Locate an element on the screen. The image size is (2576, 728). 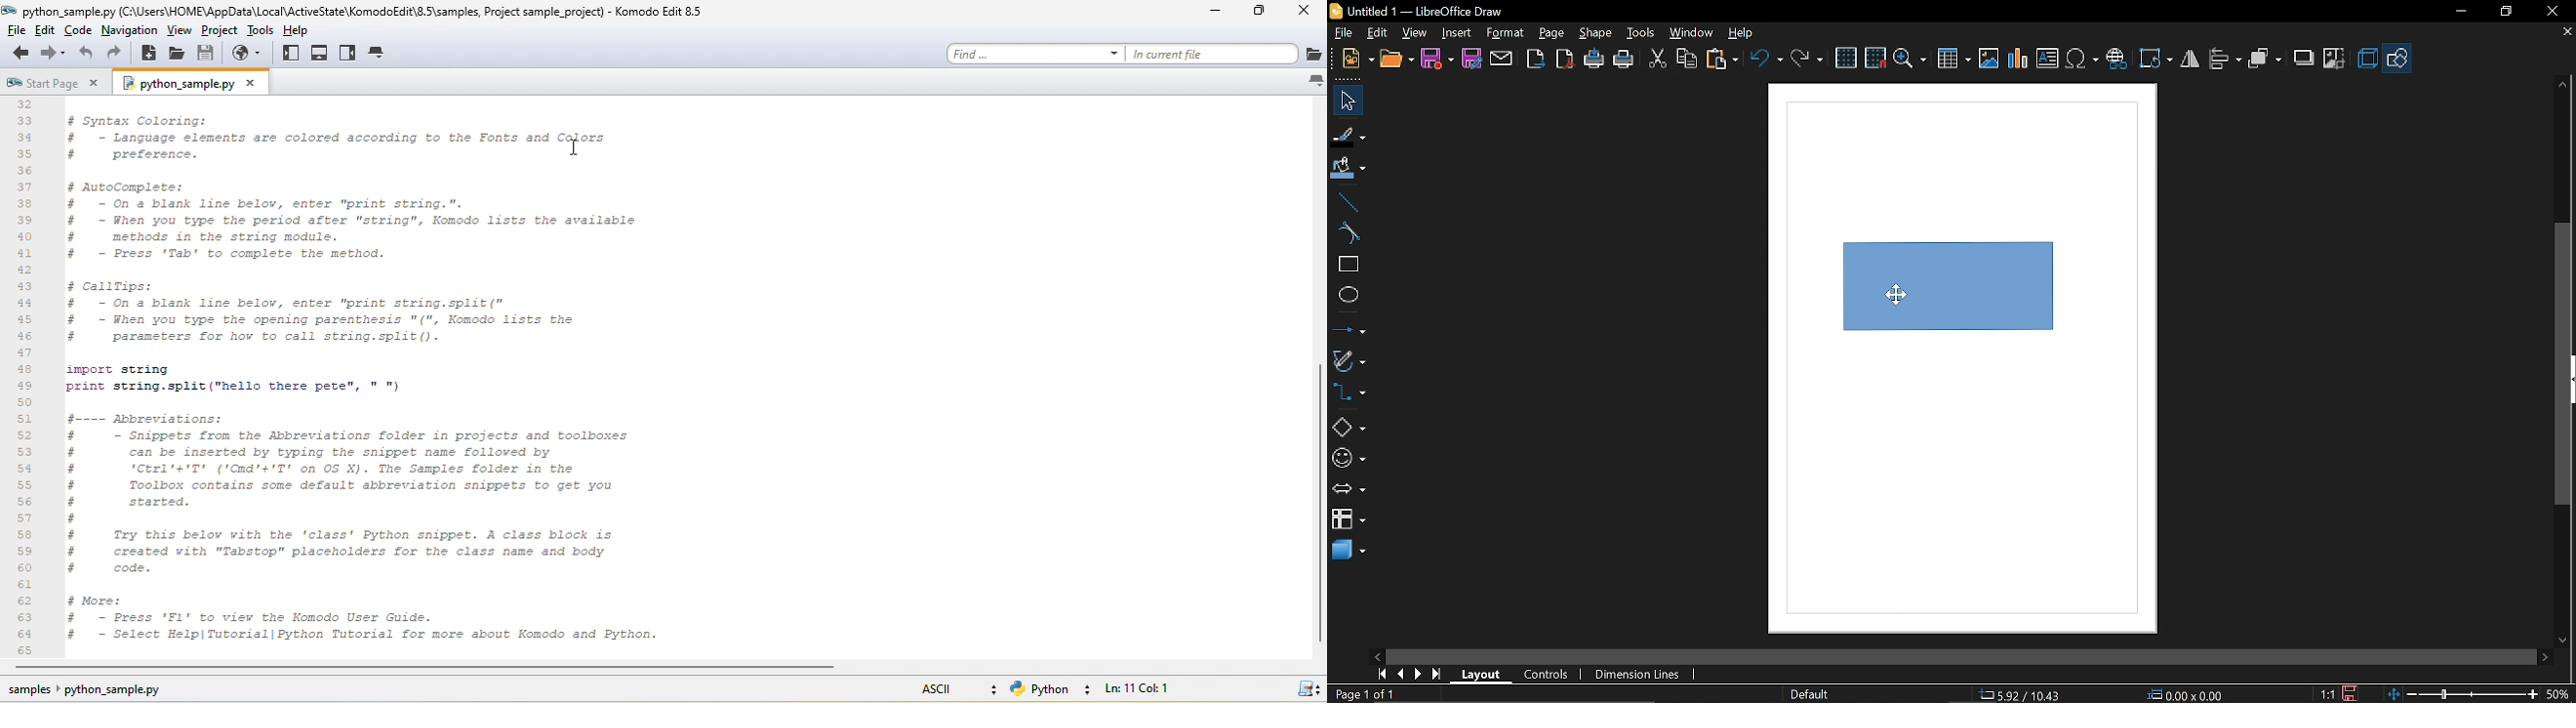
insert text is located at coordinates (2047, 60).